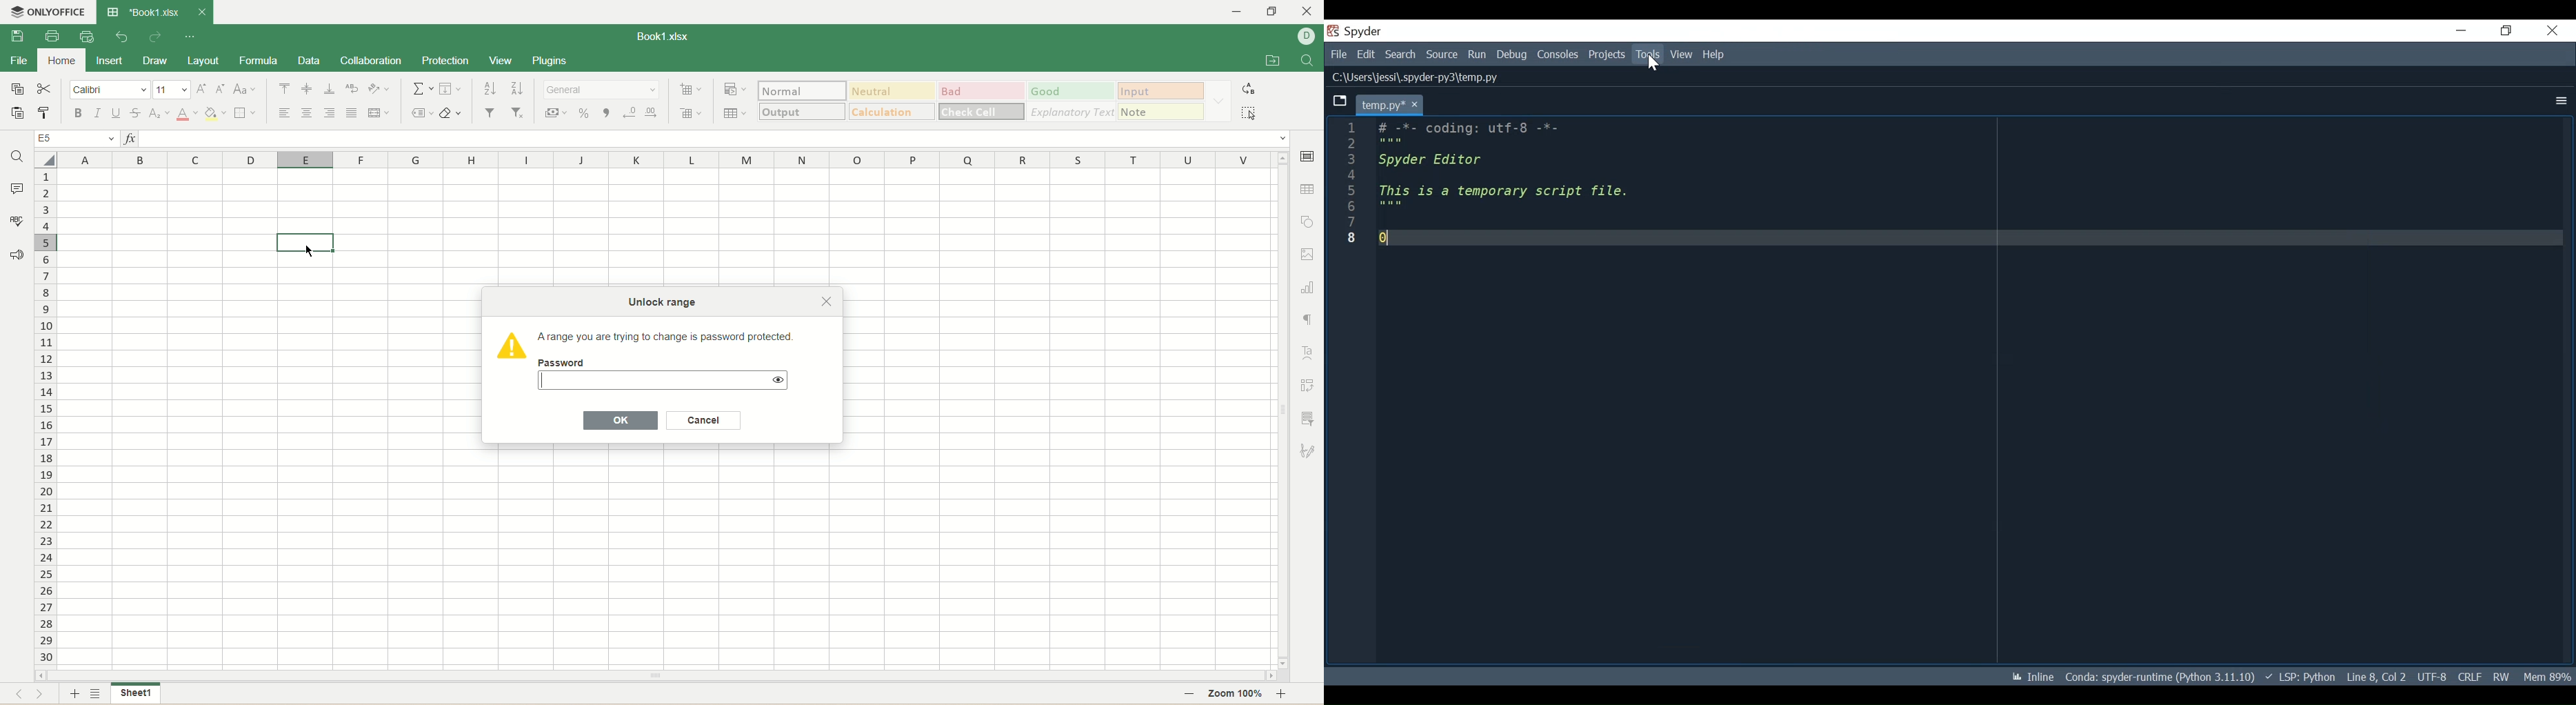 This screenshot has width=2576, height=728. What do you see at coordinates (669, 37) in the screenshot?
I see `book1.xlsx` at bounding box center [669, 37].